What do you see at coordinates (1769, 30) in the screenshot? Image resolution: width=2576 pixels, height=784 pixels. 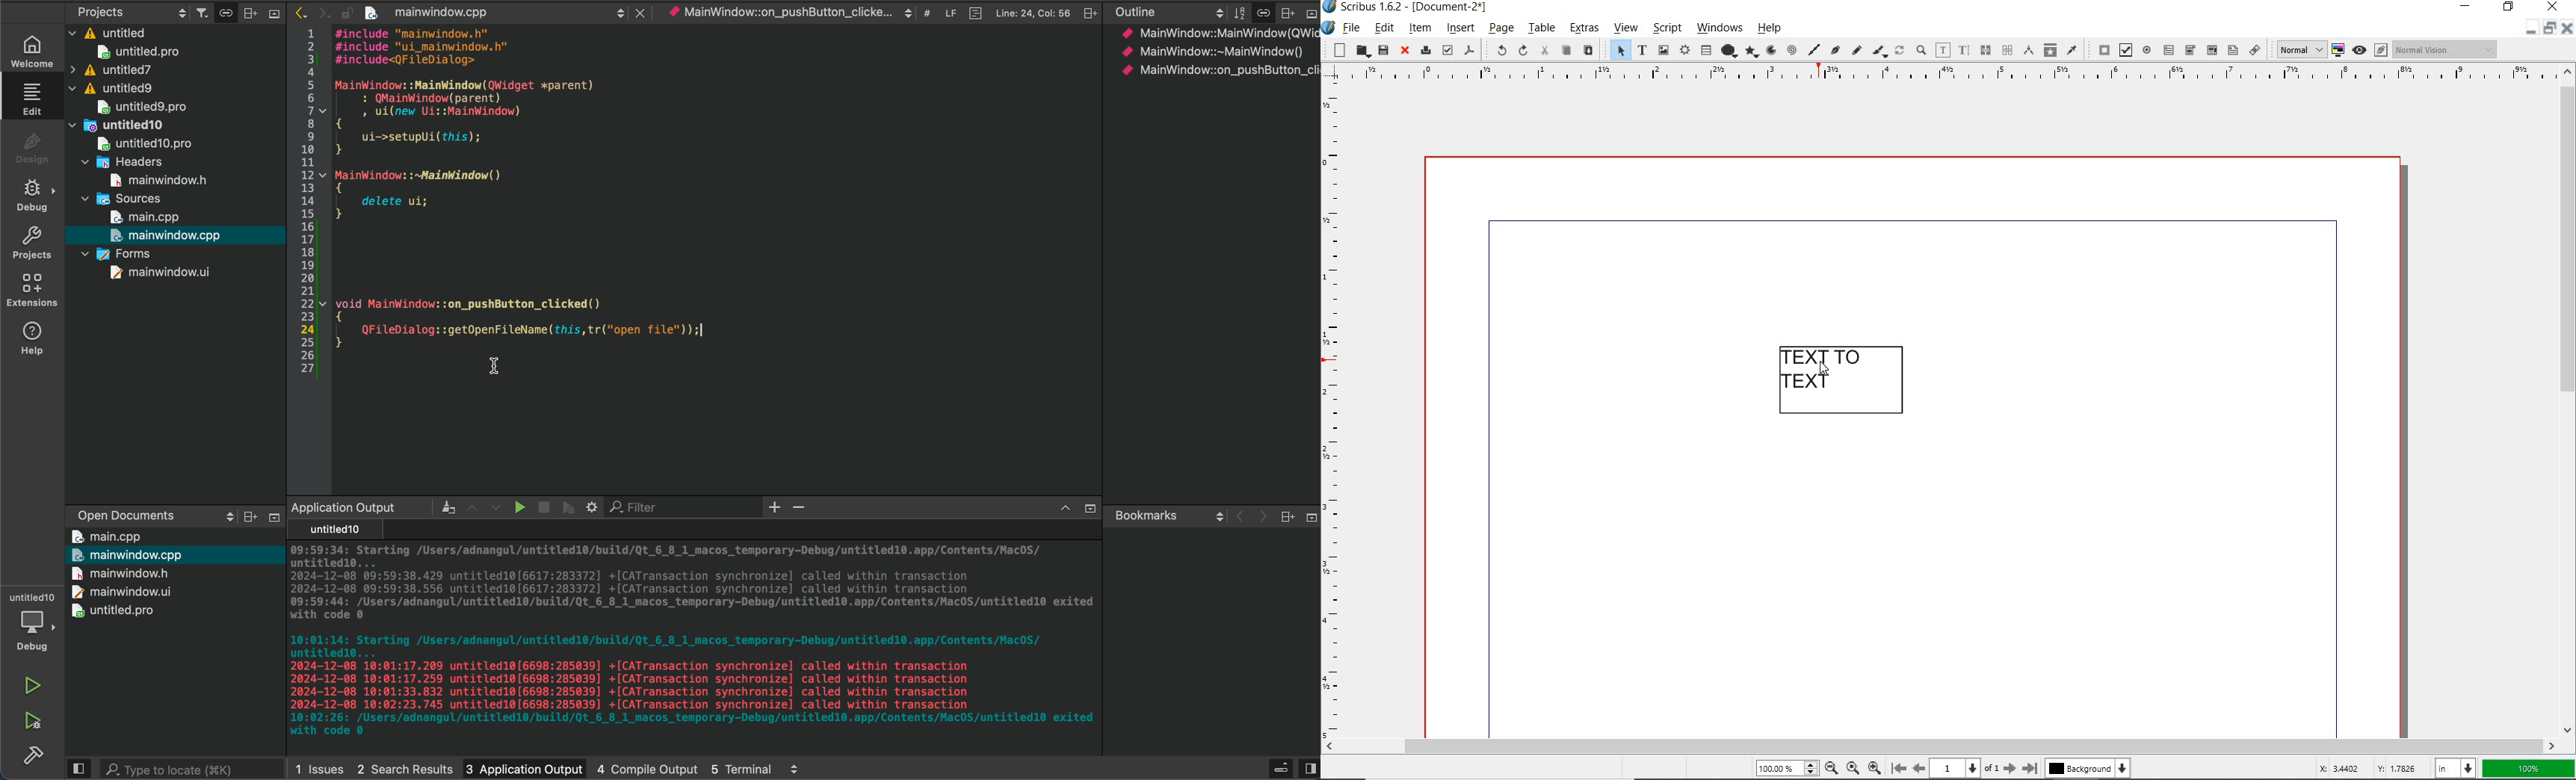 I see `help` at bounding box center [1769, 30].